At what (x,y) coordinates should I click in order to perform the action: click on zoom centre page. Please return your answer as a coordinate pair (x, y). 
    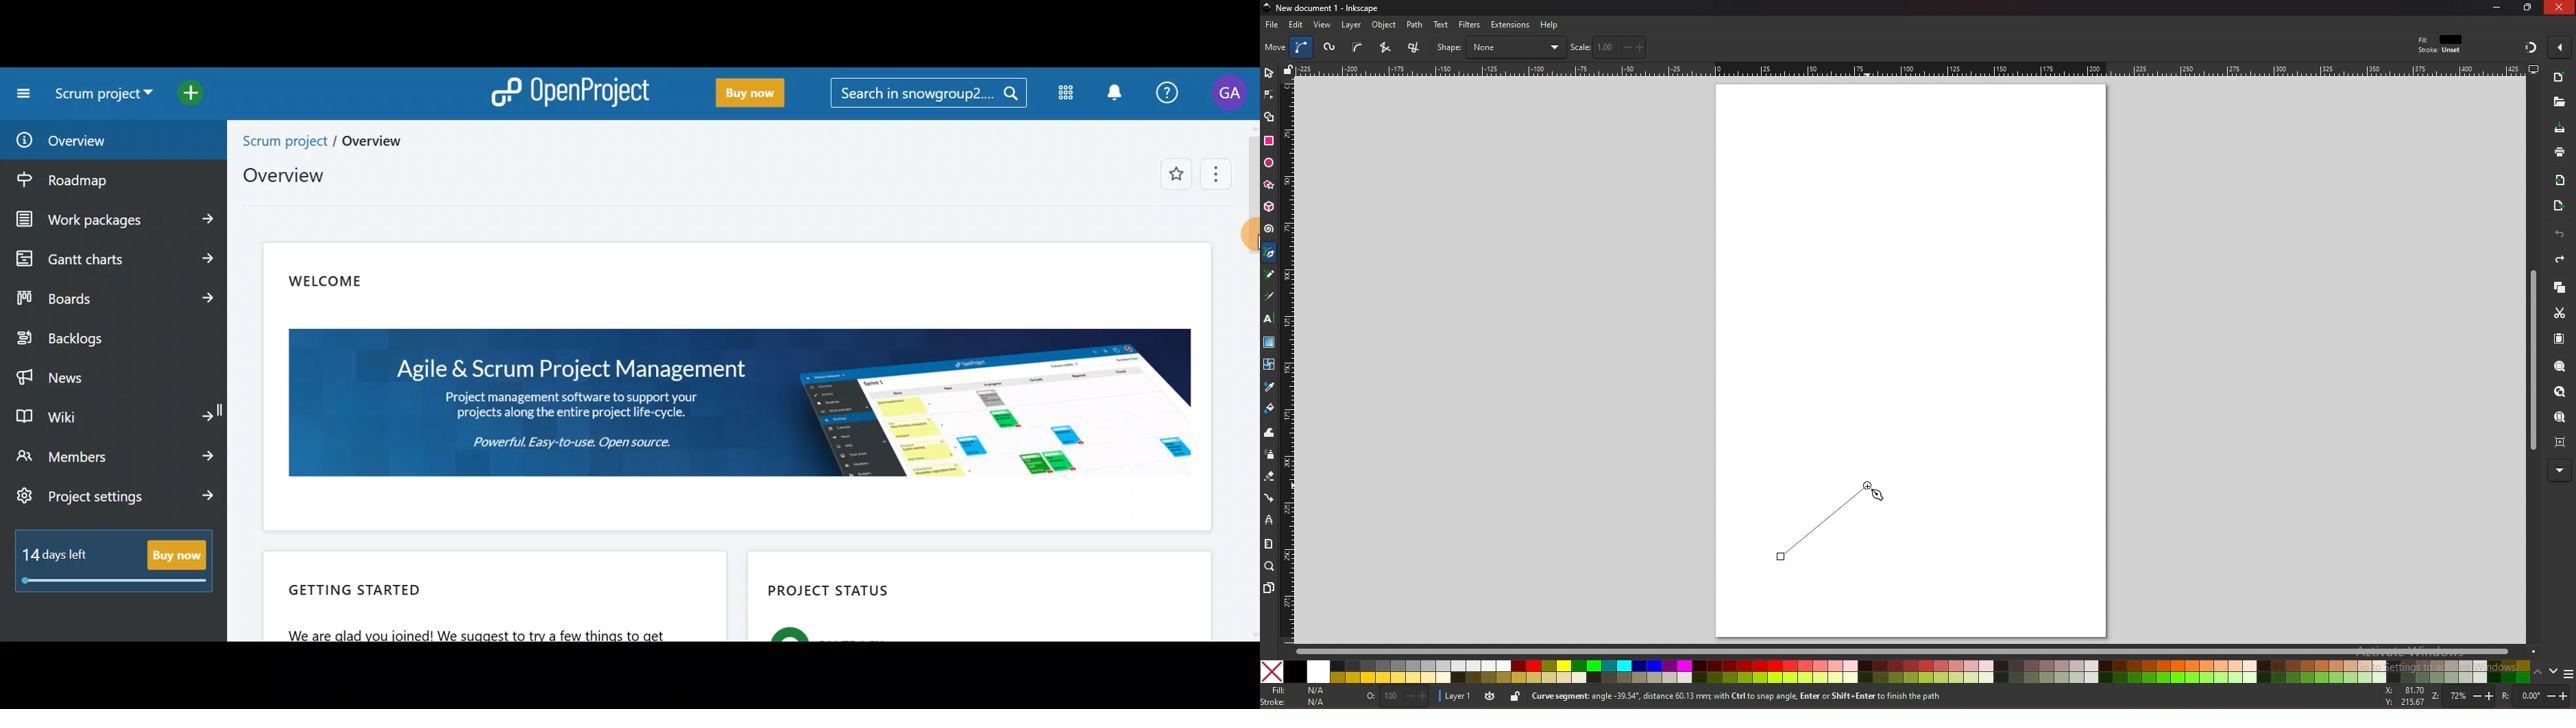
    Looking at the image, I should click on (2562, 441).